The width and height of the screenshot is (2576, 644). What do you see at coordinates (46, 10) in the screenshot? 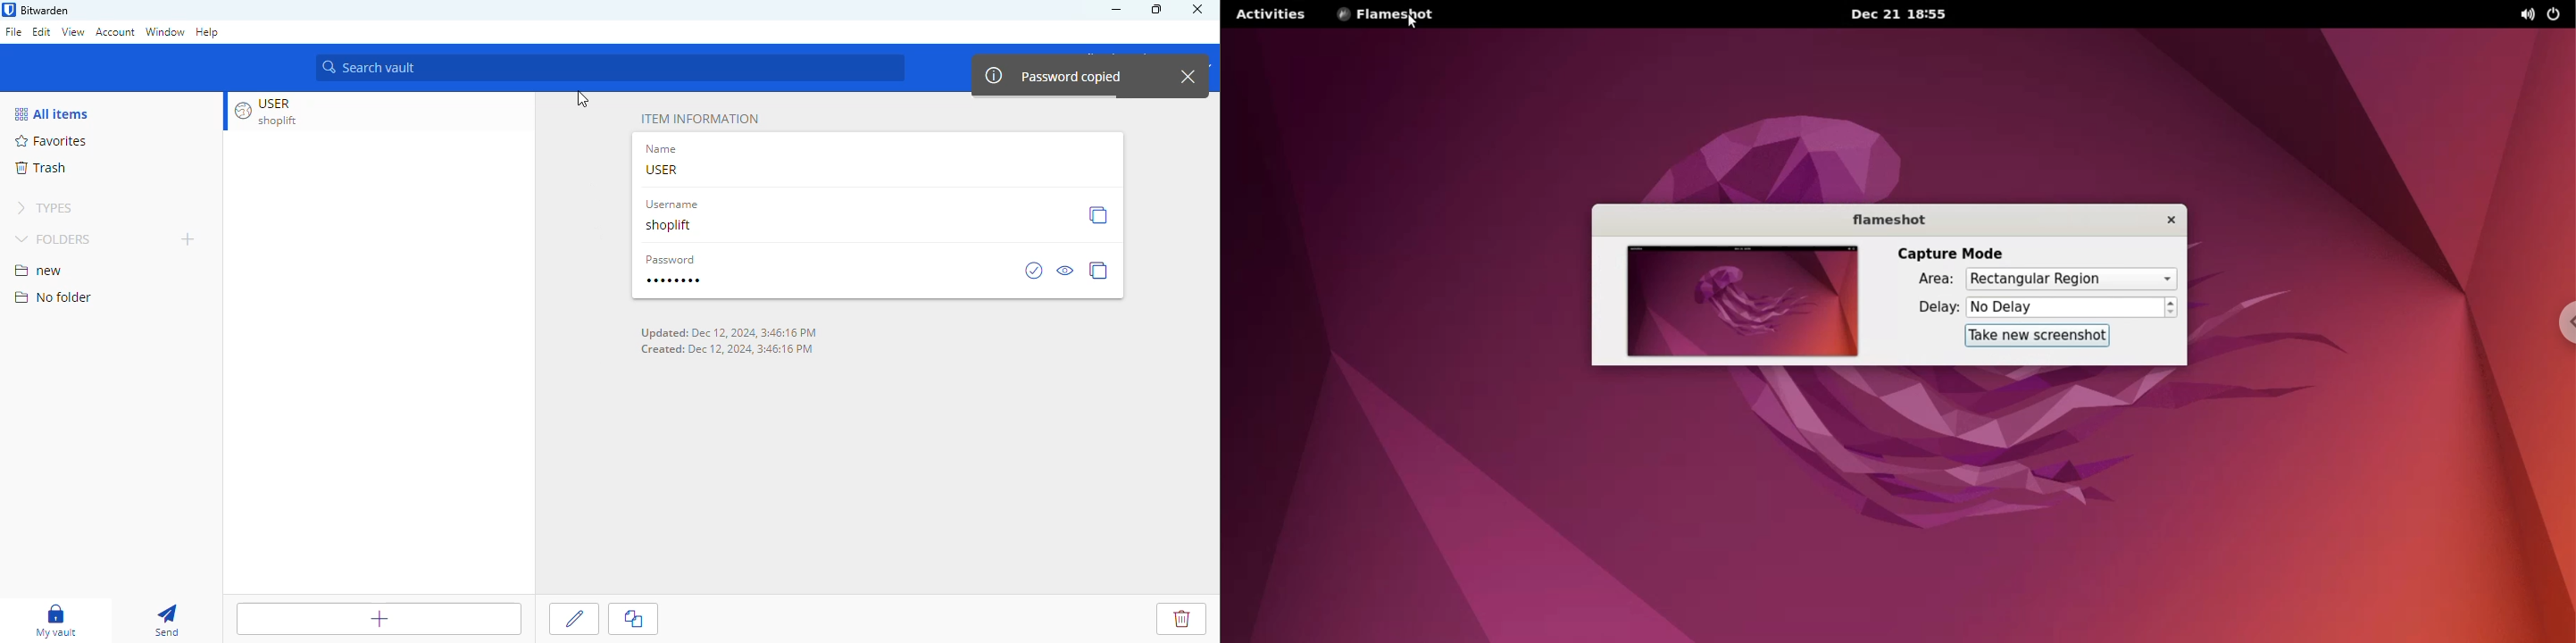
I see `bitwarden` at bounding box center [46, 10].